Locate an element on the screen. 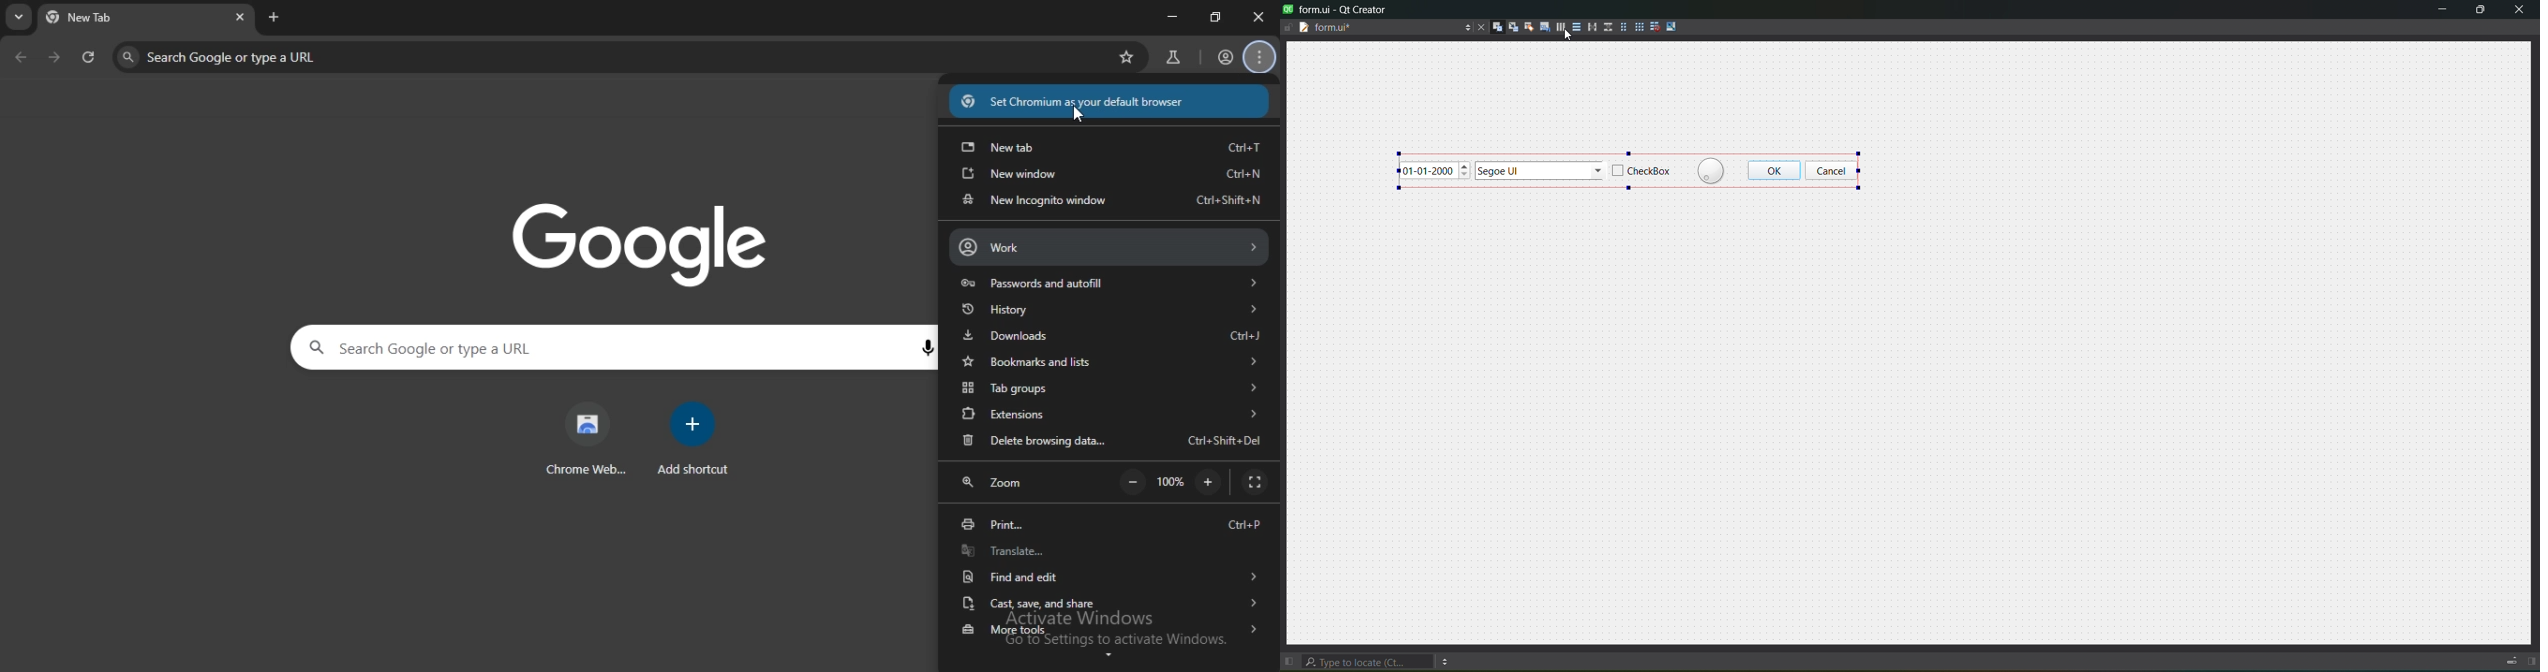 The width and height of the screenshot is (2548, 672). history is located at coordinates (1109, 310).